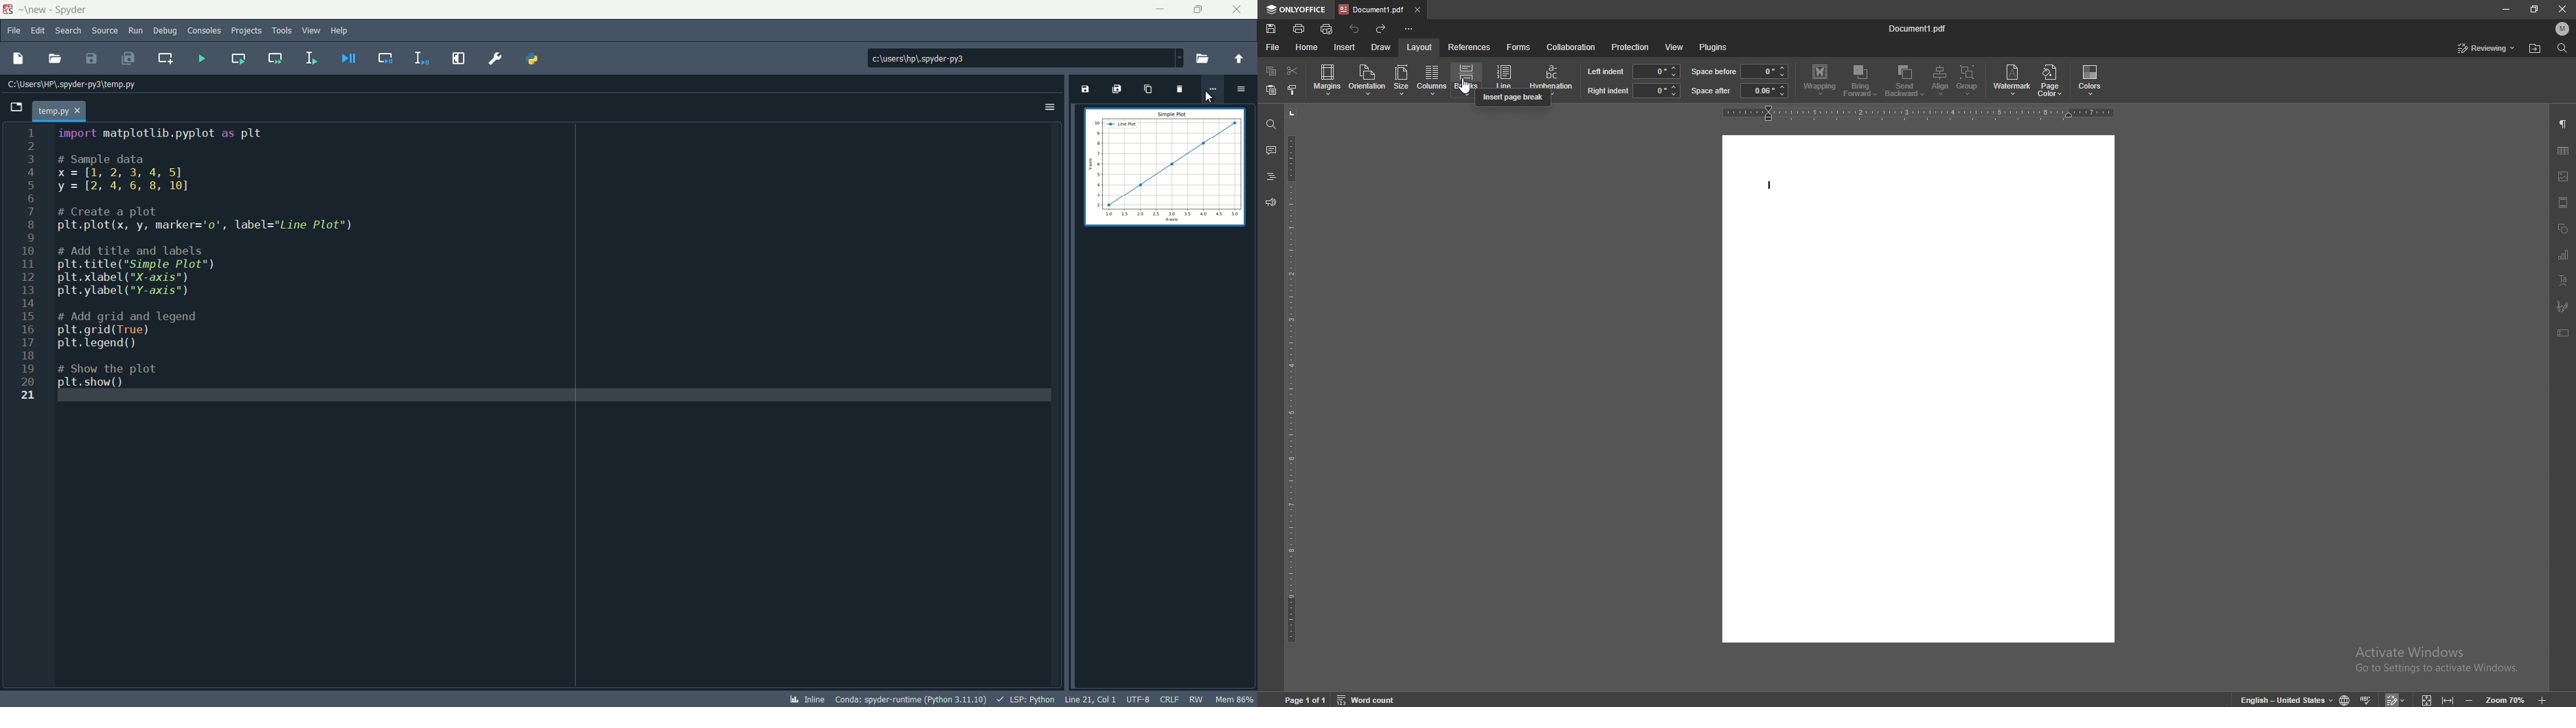  Describe the element at coordinates (2535, 9) in the screenshot. I see `resize` at that location.